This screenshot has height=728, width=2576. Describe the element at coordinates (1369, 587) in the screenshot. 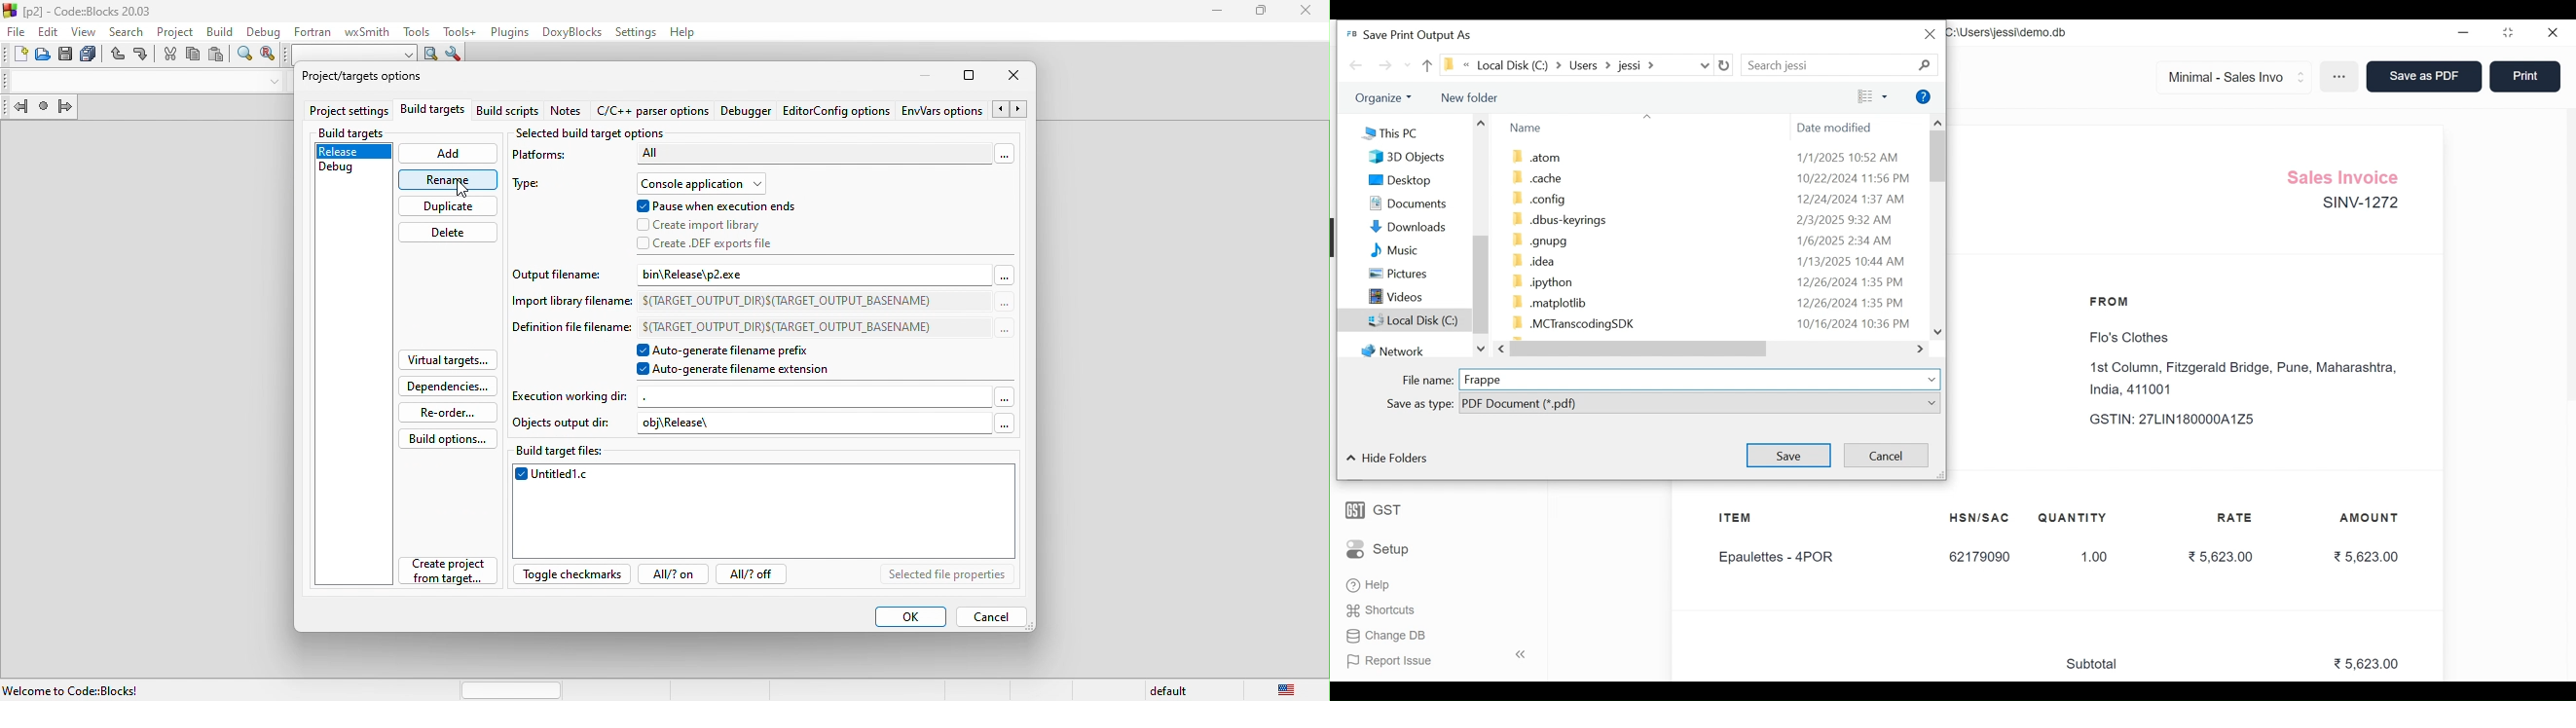

I see `Help` at that location.